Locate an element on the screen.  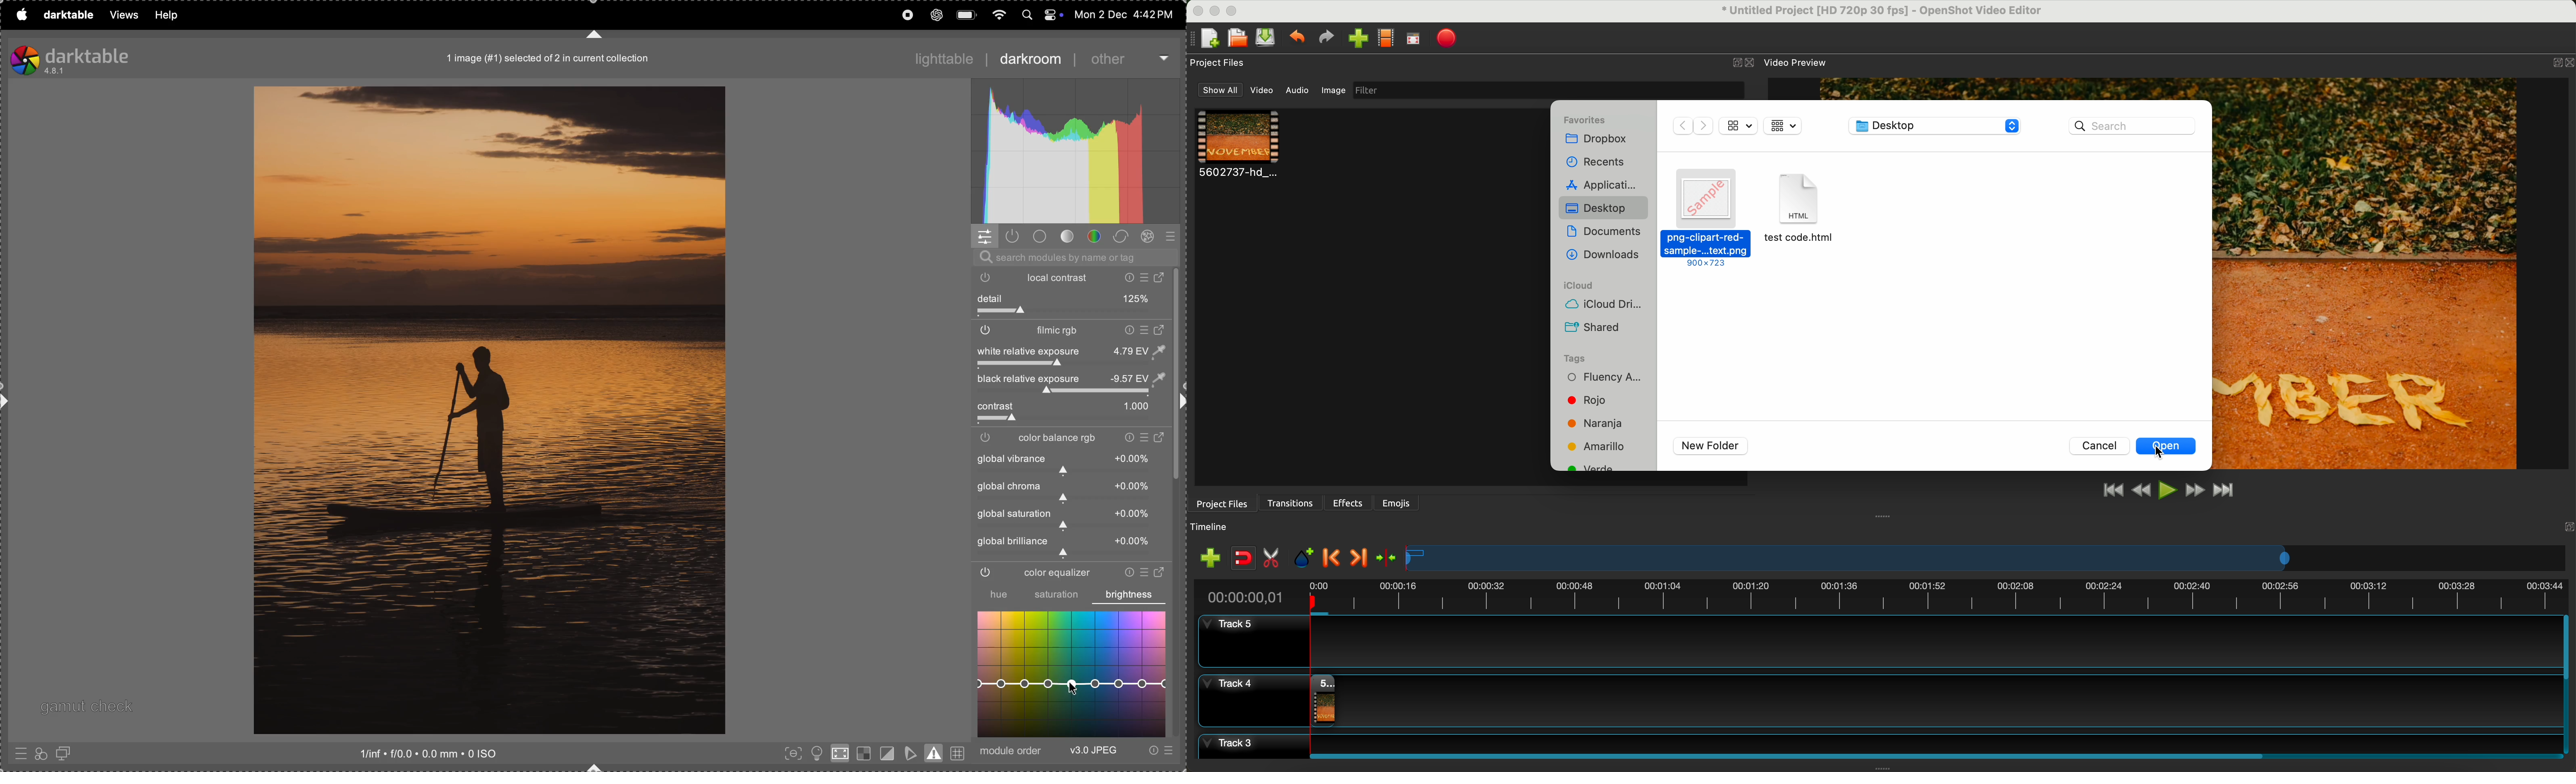
scroll bar is located at coordinates (2567, 684).